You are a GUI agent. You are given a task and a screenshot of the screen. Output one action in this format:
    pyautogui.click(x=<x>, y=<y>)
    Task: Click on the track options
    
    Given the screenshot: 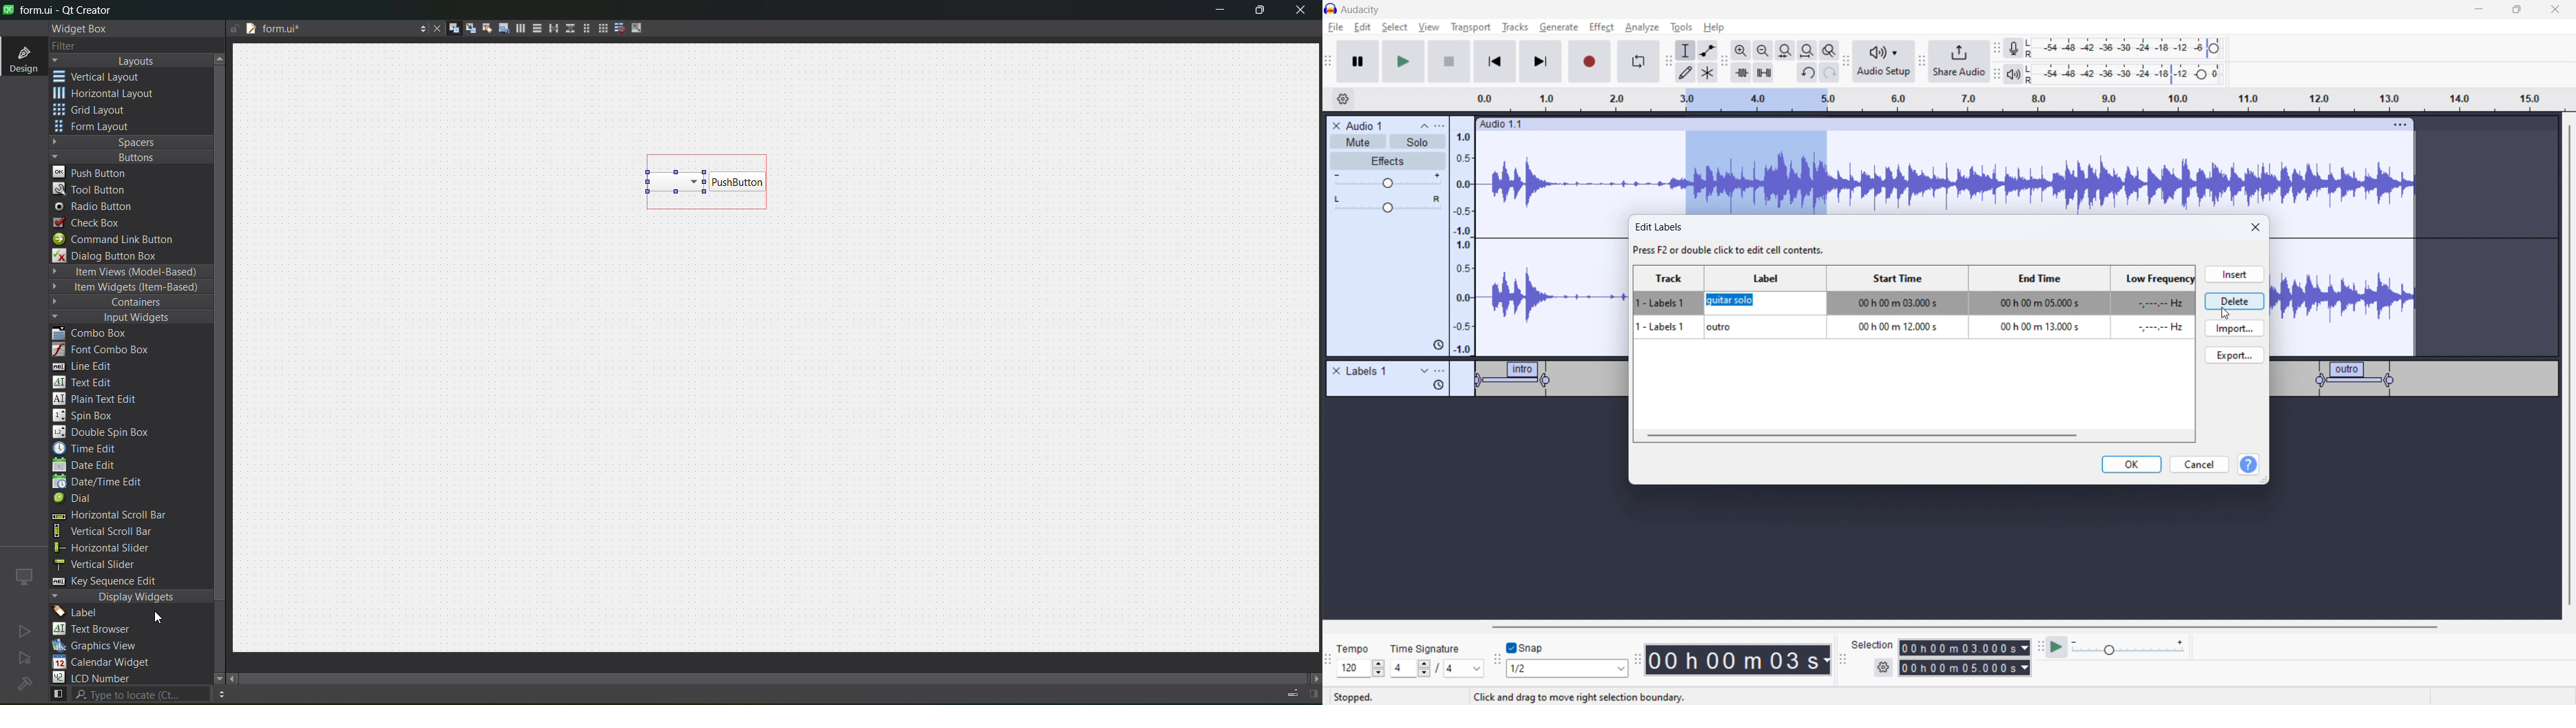 What is the action you would take?
    pyautogui.click(x=2402, y=123)
    